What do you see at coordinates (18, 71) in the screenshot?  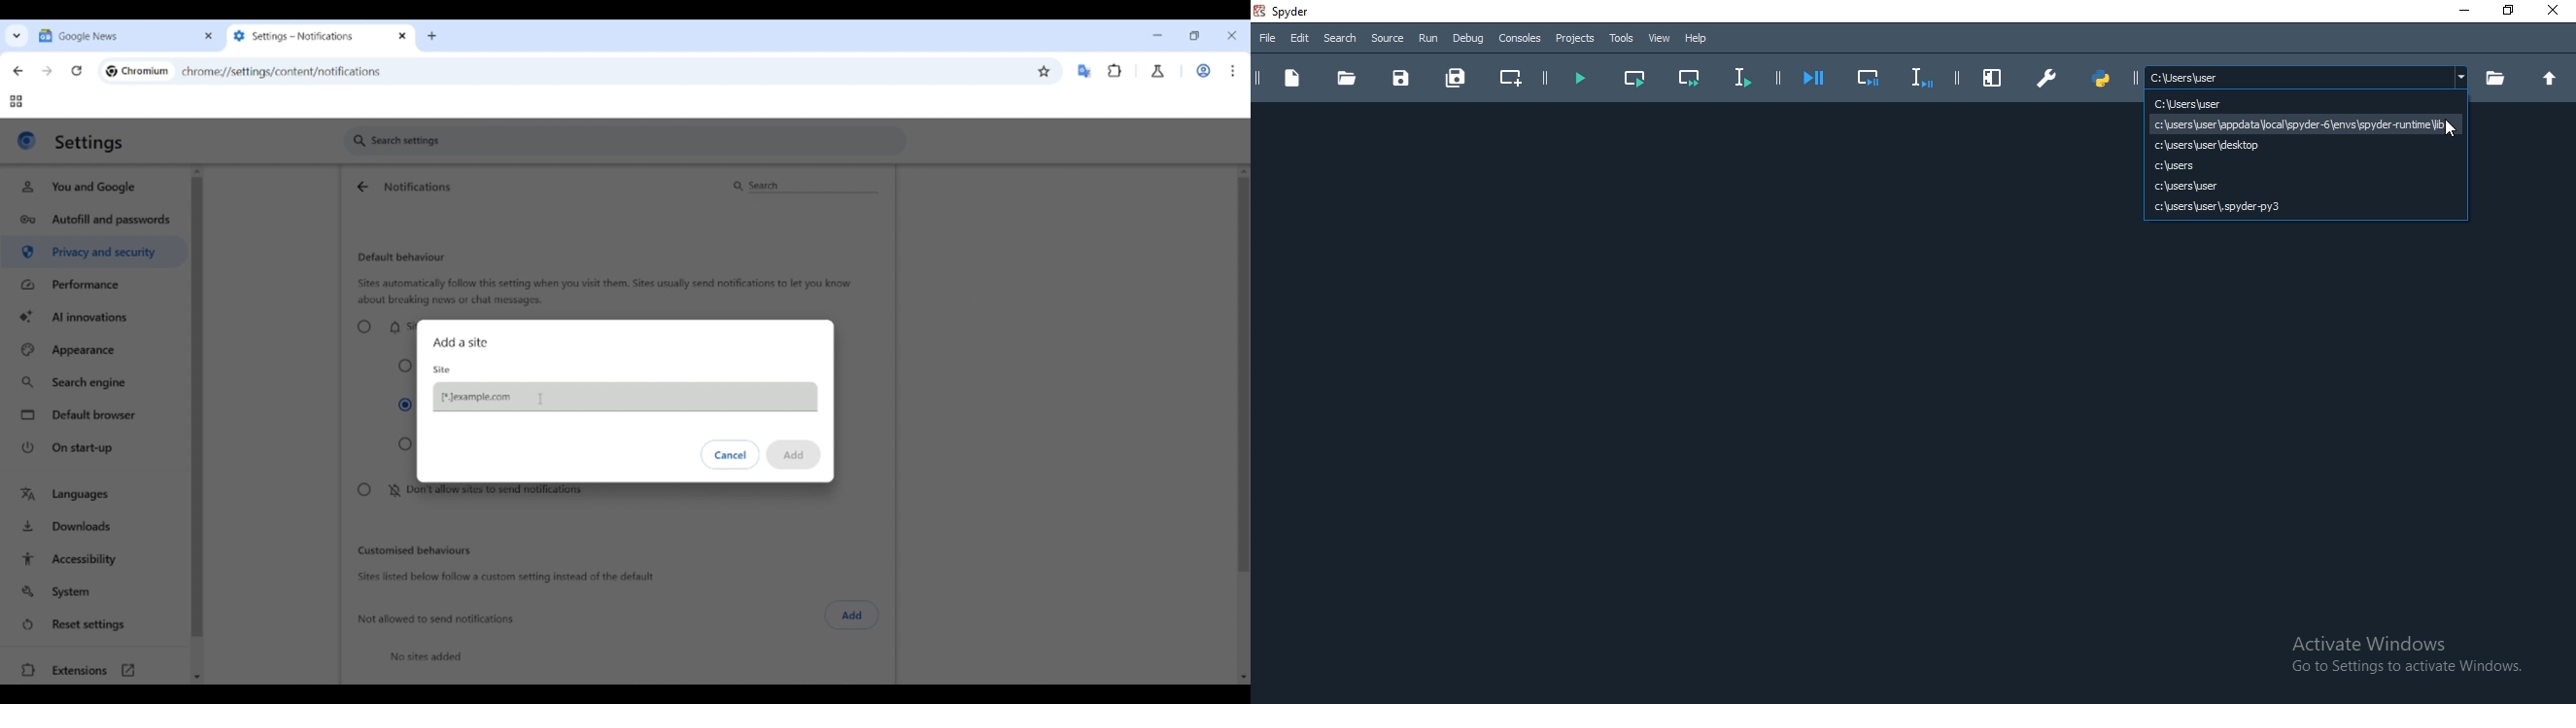 I see `Go back` at bounding box center [18, 71].